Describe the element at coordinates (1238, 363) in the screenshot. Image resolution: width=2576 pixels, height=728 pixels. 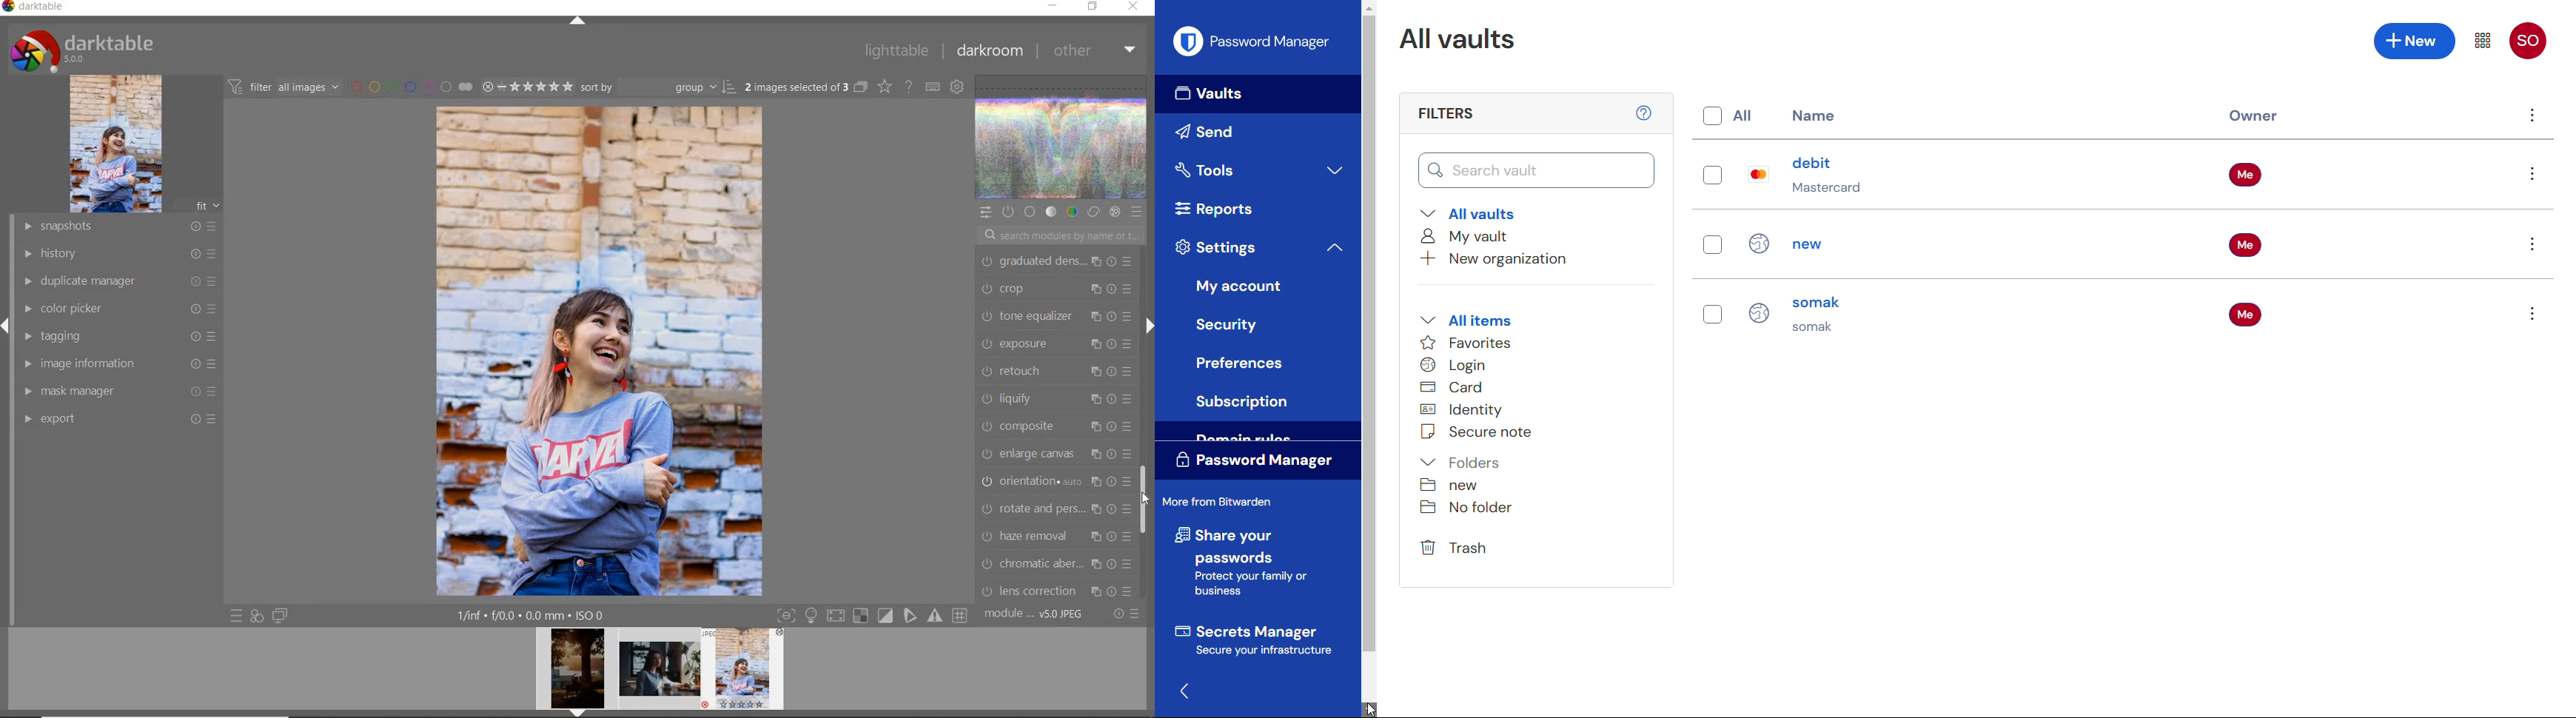
I see `` at that location.